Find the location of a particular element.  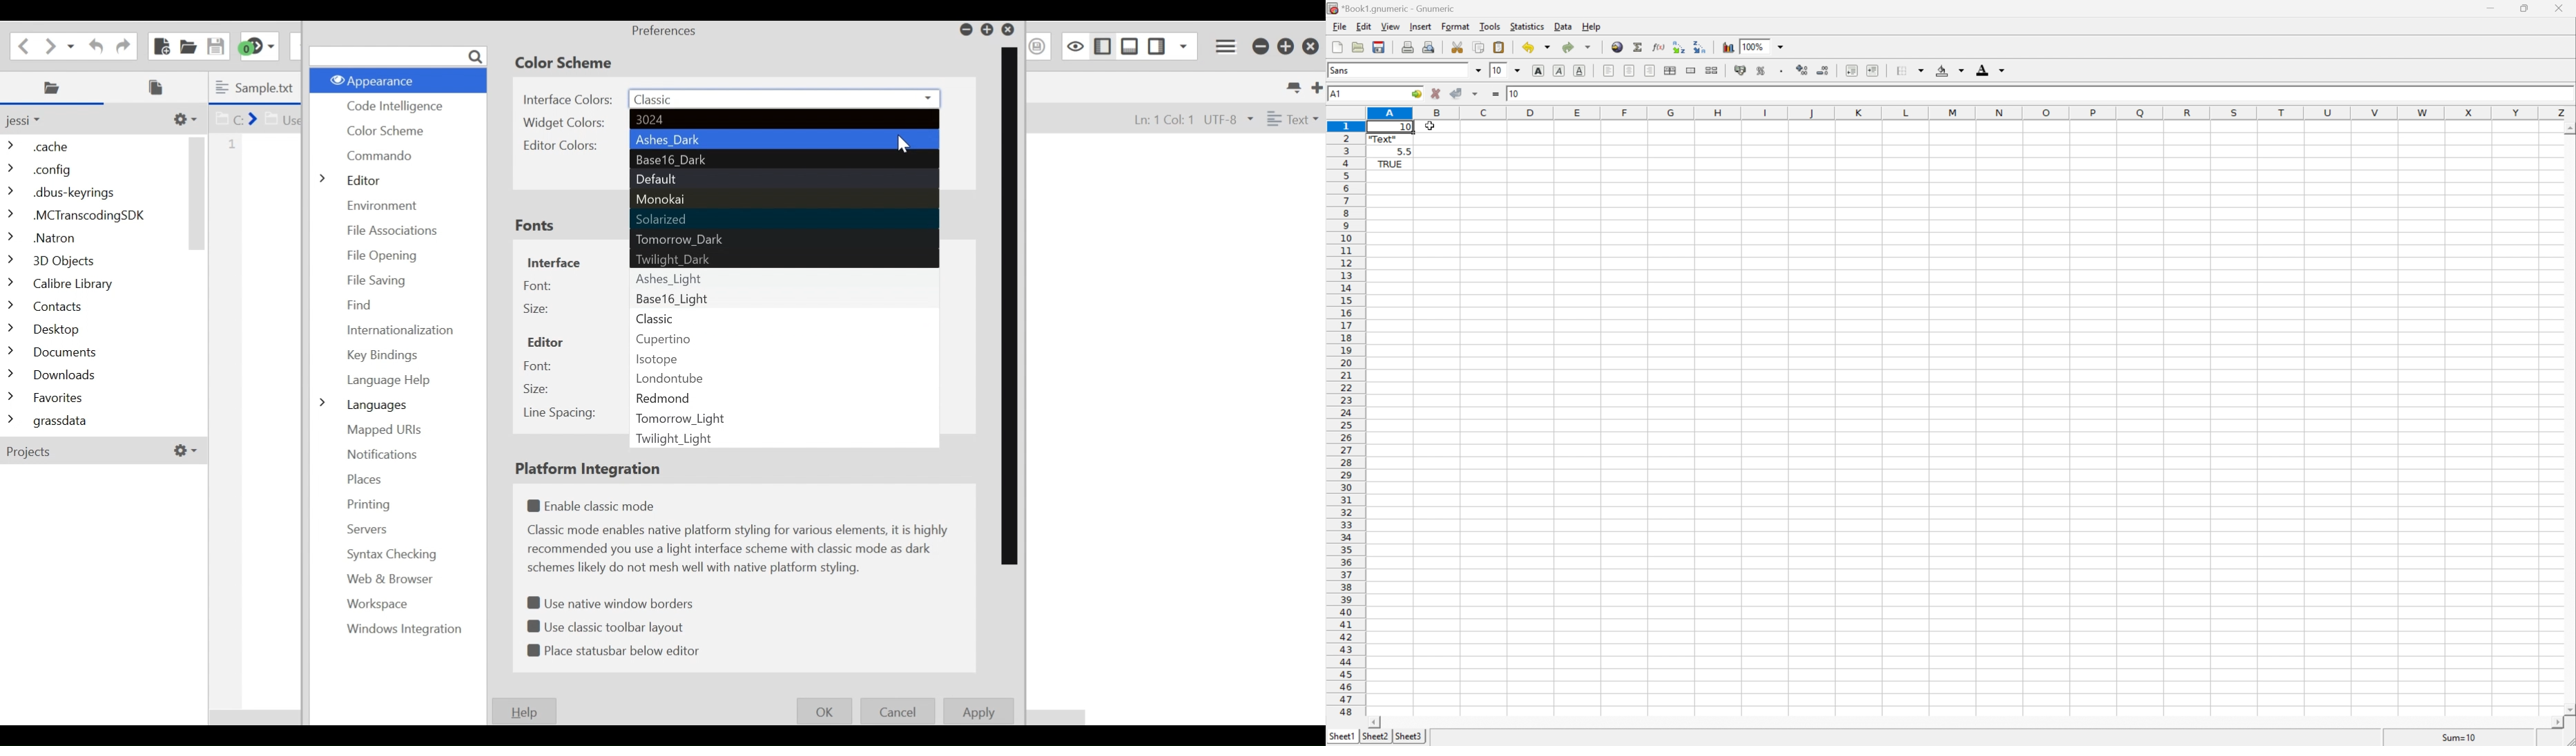

Borders is located at coordinates (1910, 70).